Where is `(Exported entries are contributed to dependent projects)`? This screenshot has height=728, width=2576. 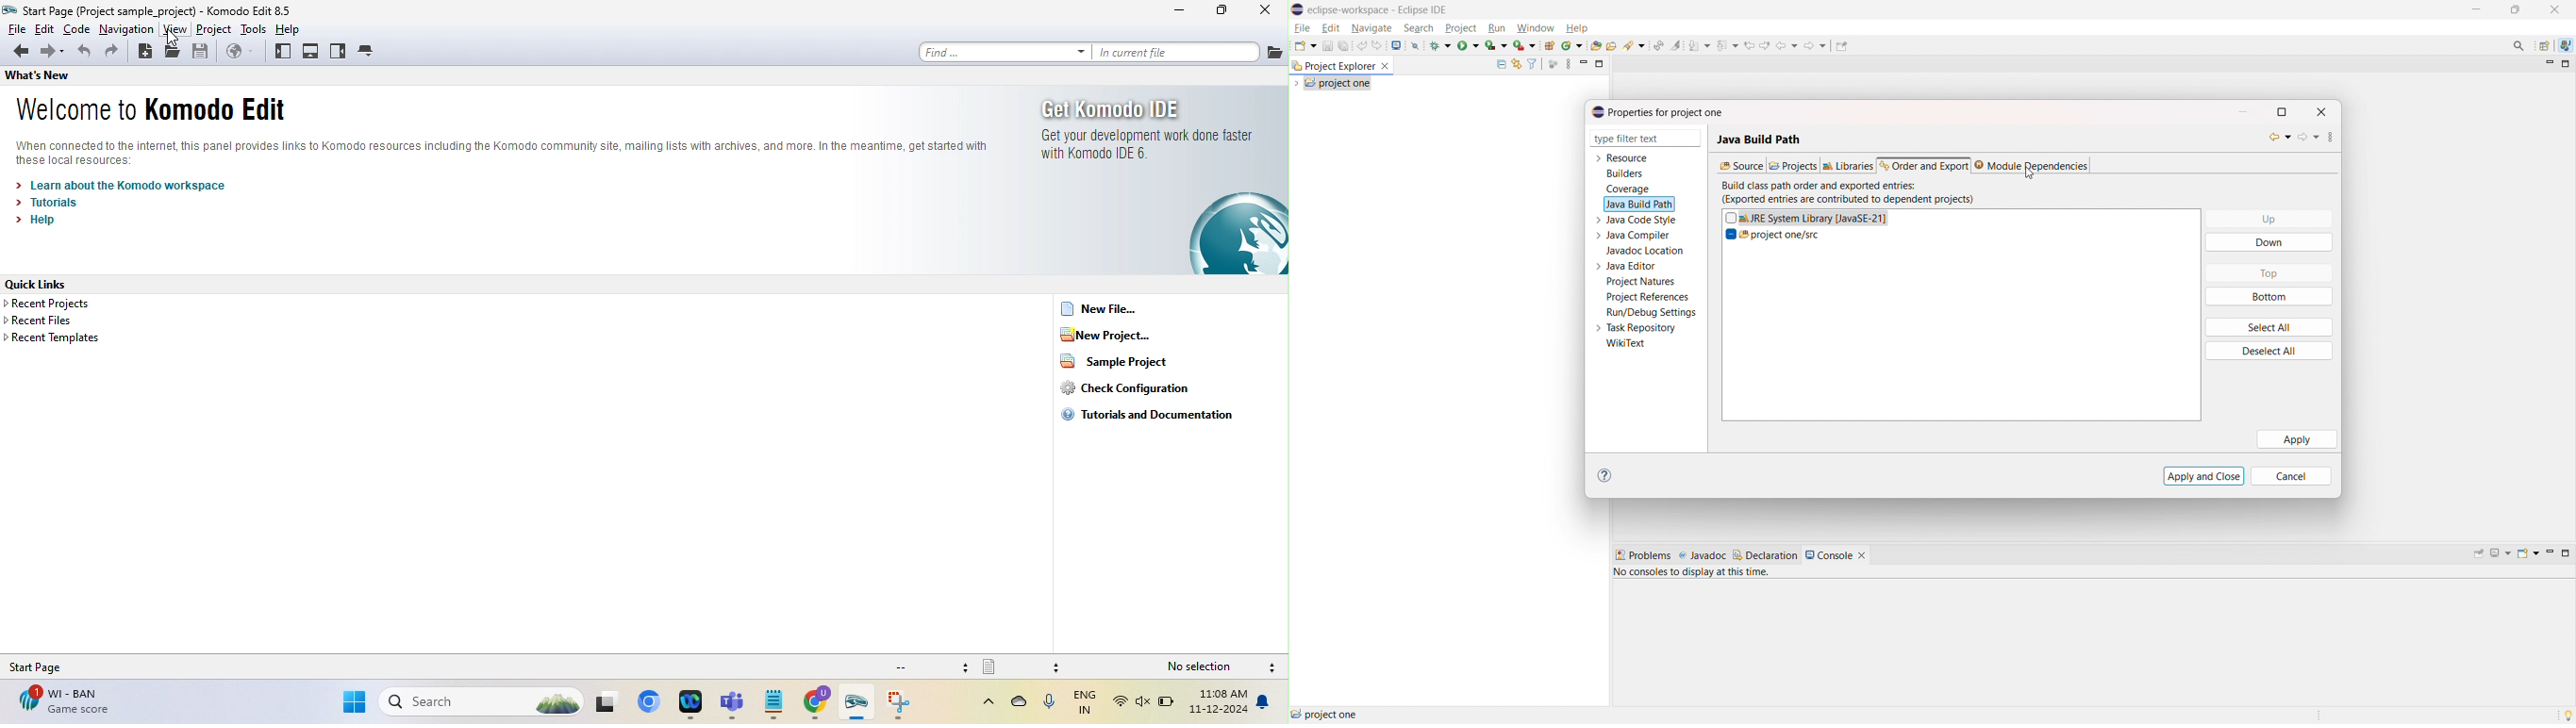
(Exported entries are contributed to dependent projects) is located at coordinates (1853, 198).